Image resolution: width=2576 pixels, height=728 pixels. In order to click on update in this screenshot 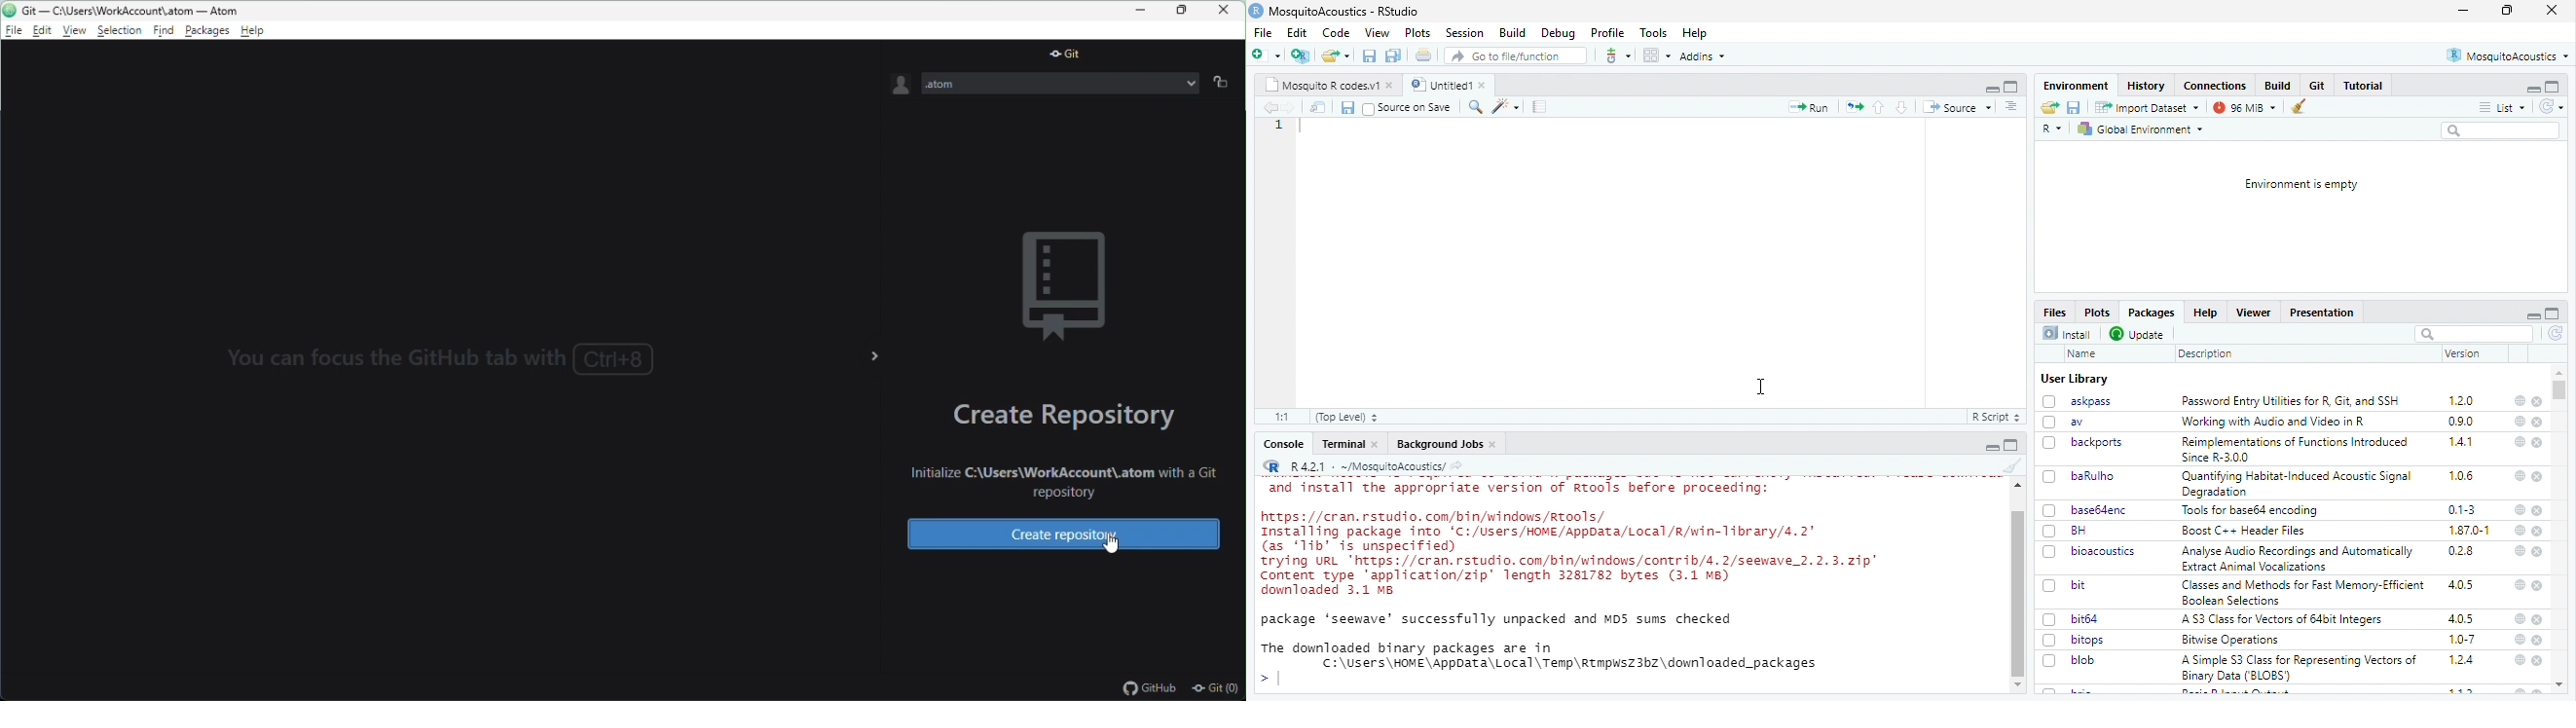, I will do `click(2139, 335)`.